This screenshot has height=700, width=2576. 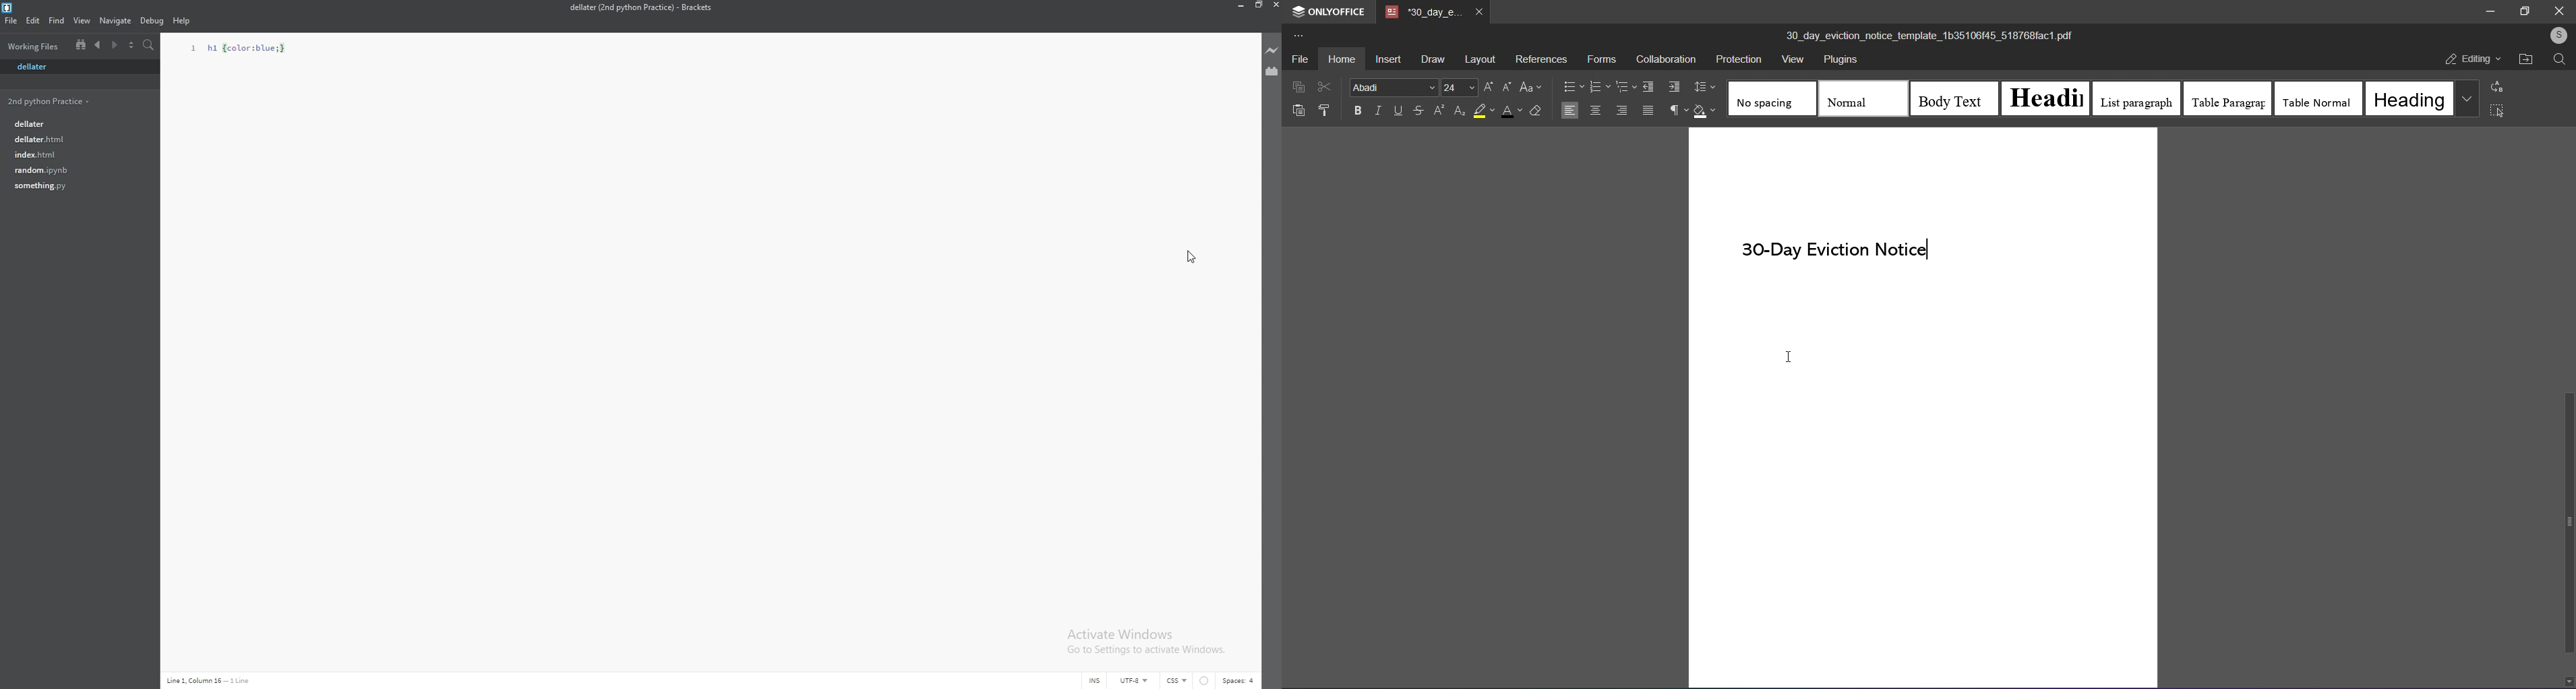 I want to click on minimize, so click(x=1238, y=5).